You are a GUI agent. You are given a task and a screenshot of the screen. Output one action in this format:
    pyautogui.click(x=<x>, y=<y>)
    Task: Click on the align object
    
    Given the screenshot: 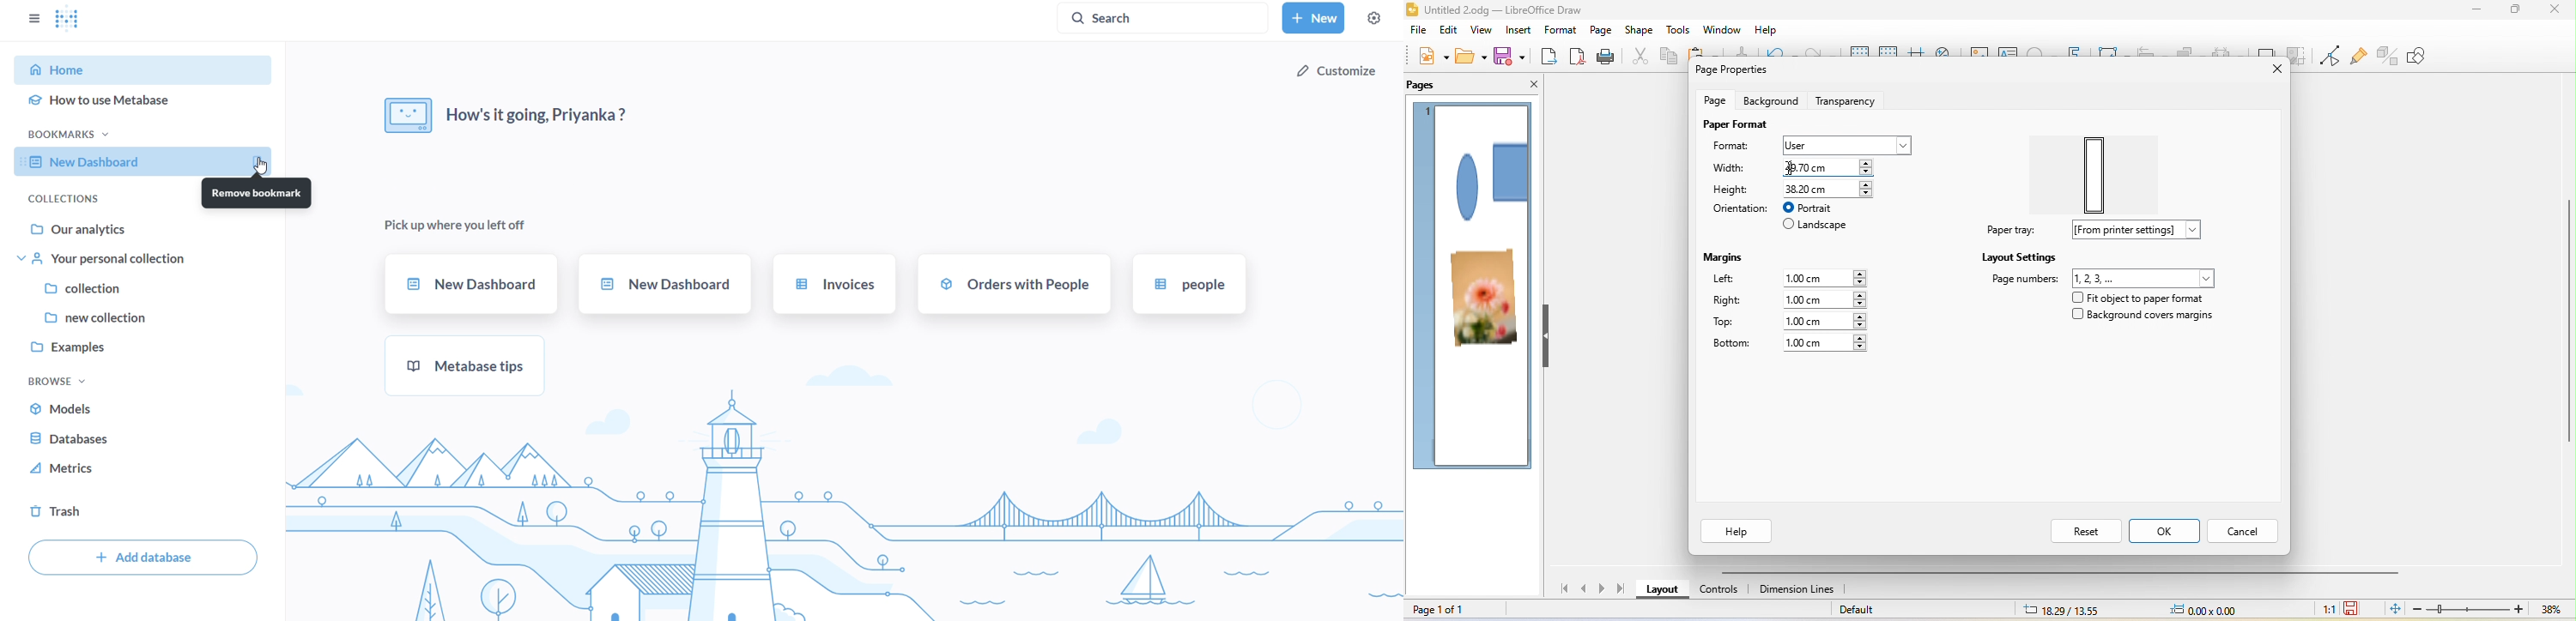 What is the action you would take?
    pyautogui.click(x=2152, y=54)
    